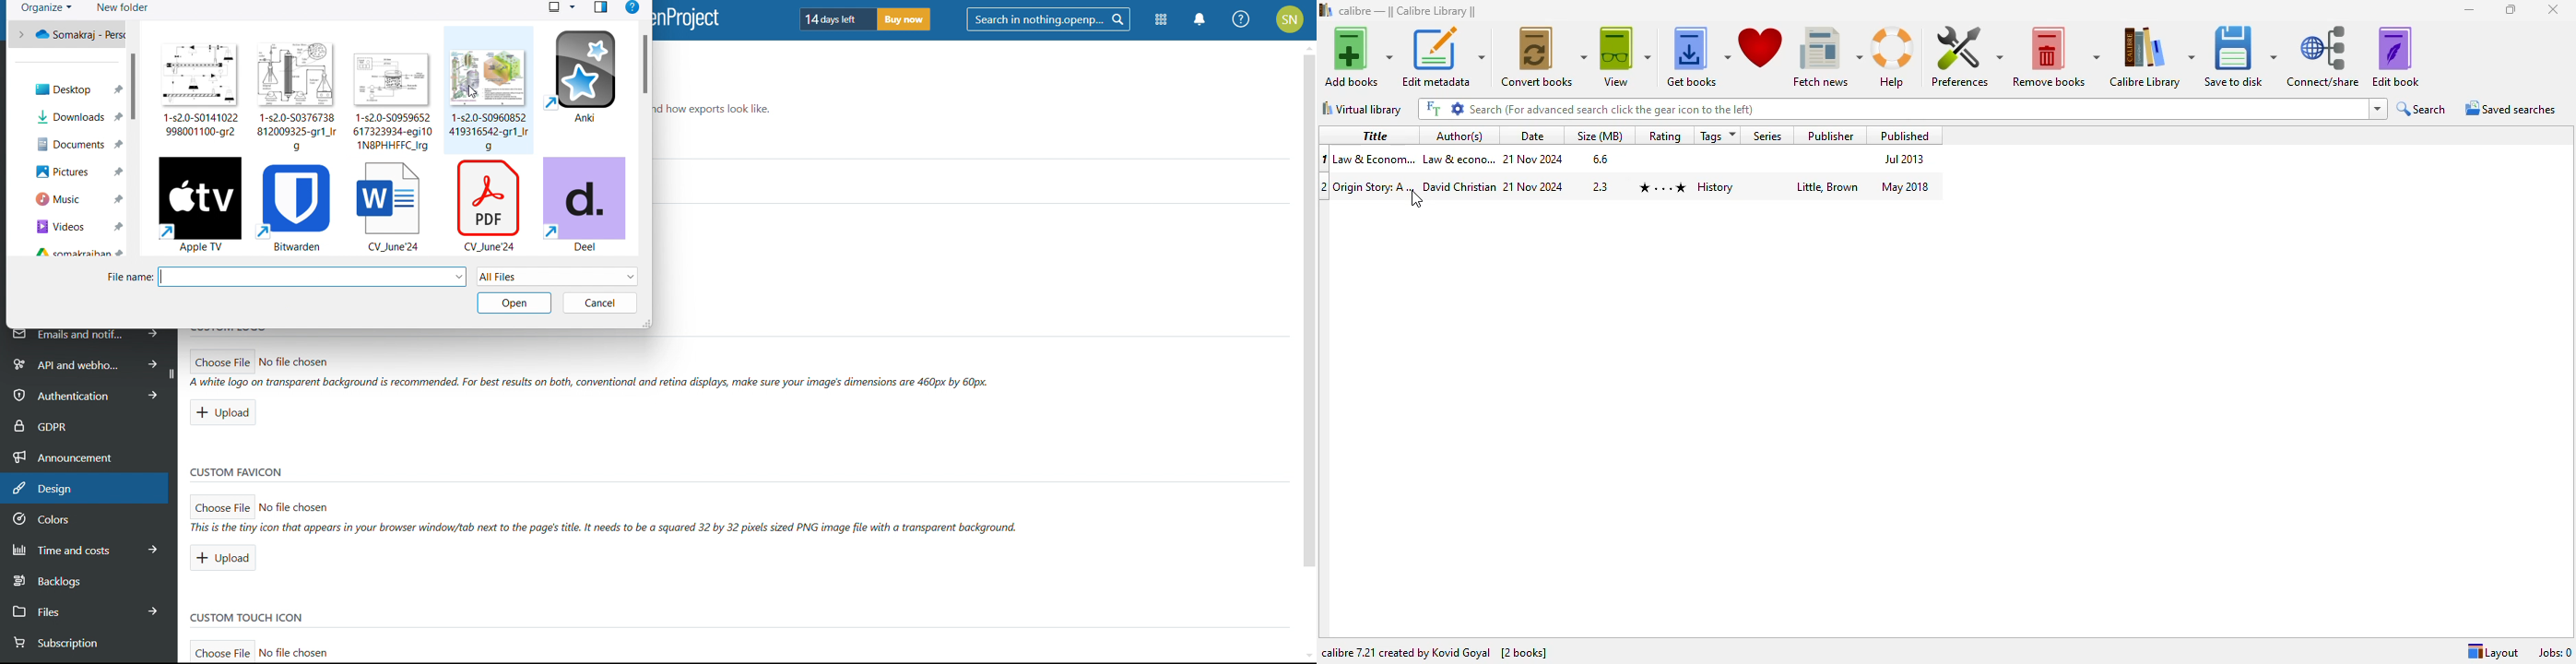 This screenshot has height=672, width=2576. What do you see at coordinates (2468, 9) in the screenshot?
I see `minimize` at bounding box center [2468, 9].